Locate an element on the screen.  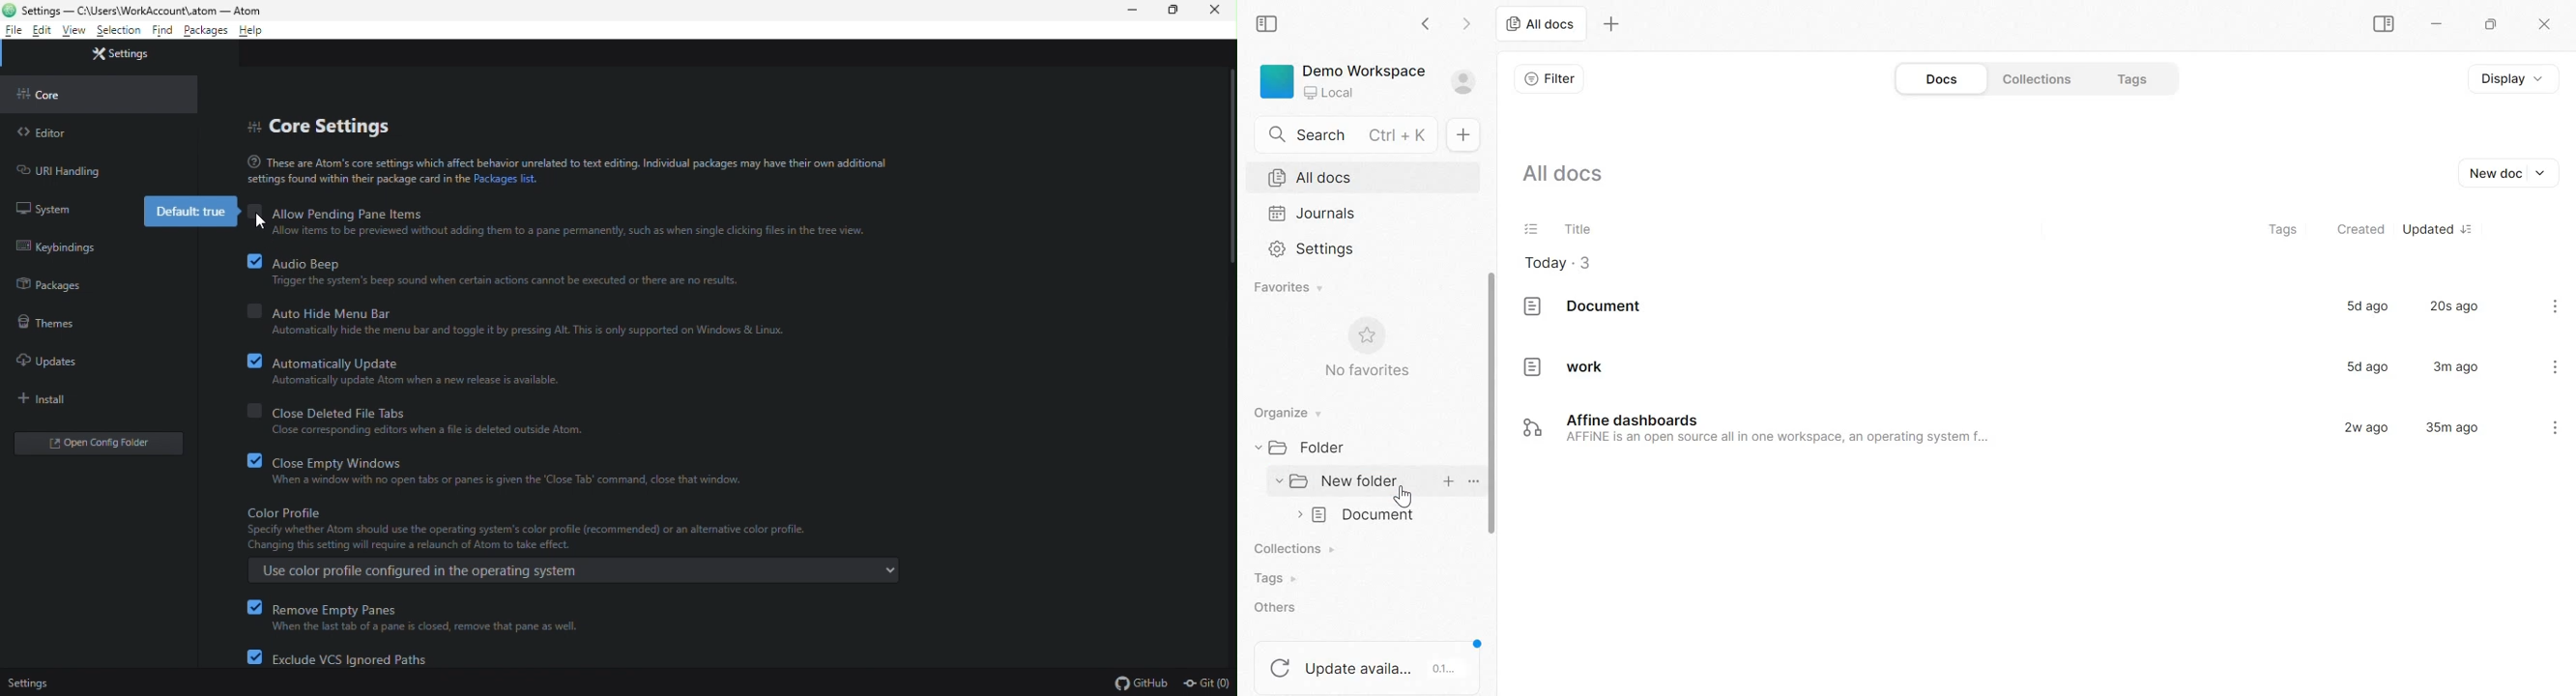
Settings is located at coordinates (1313, 249).